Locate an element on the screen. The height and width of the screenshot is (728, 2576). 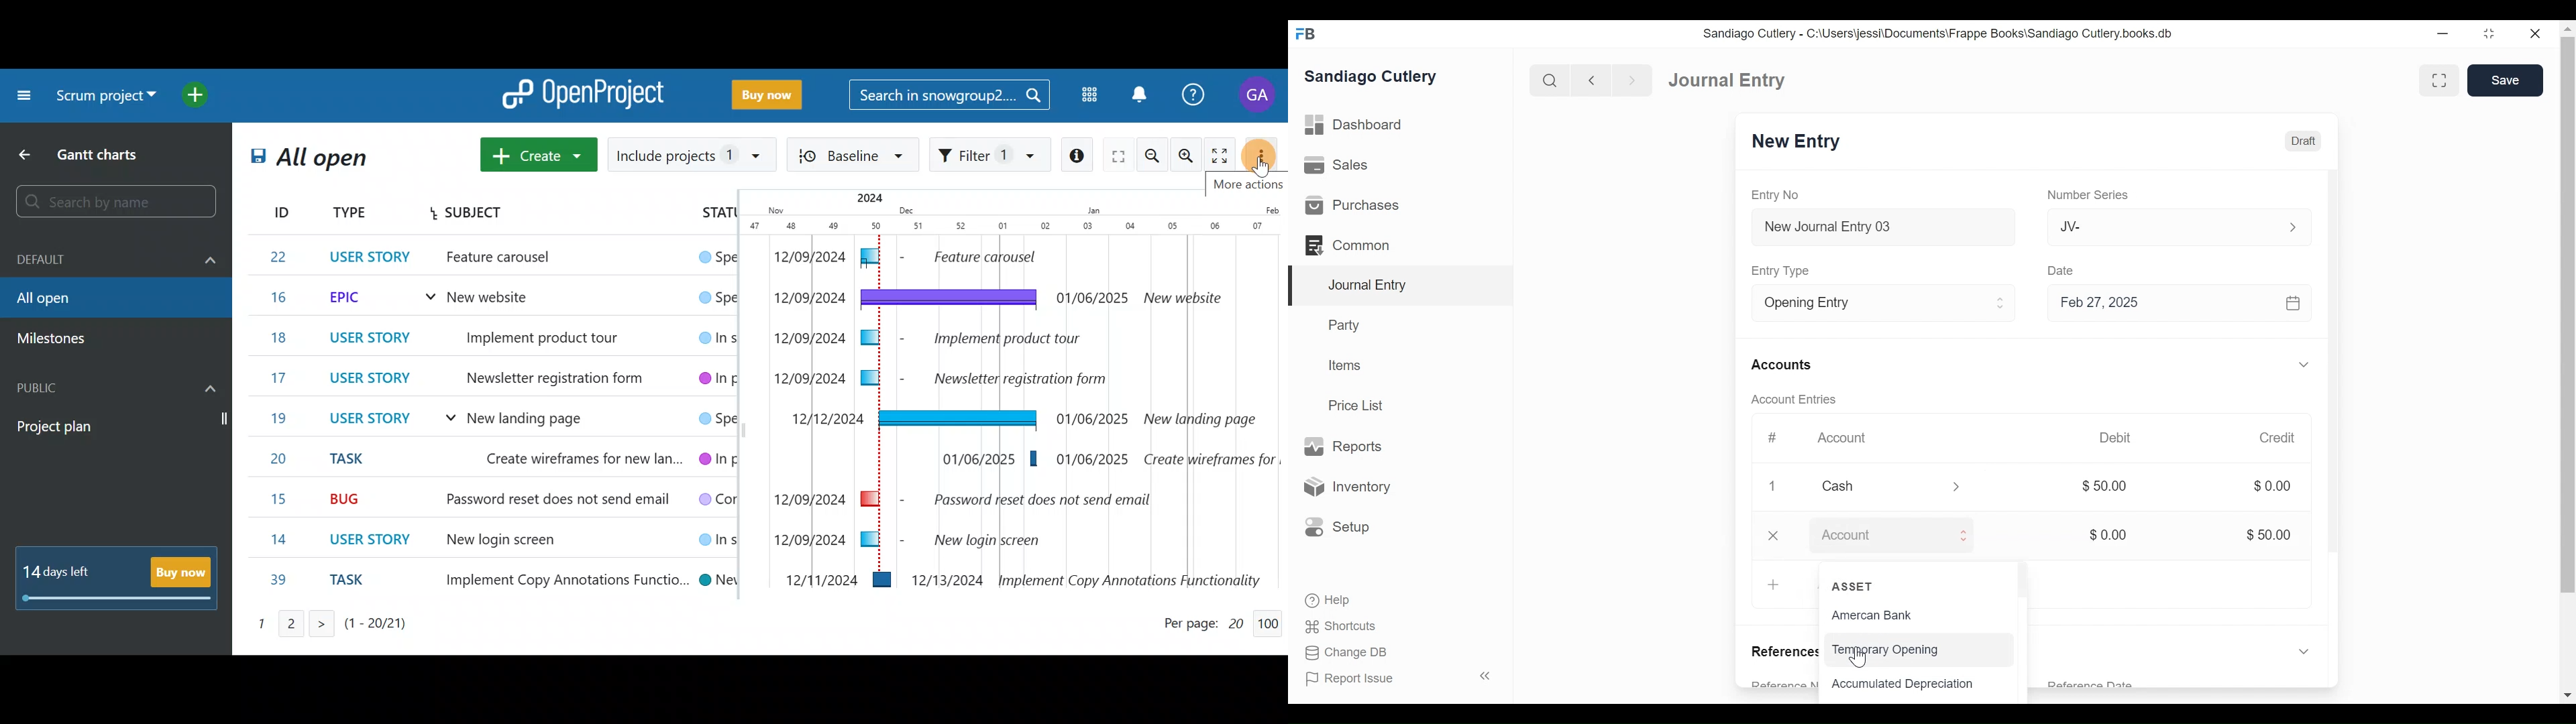
Frappe Books Desktop Icon is located at coordinates (1305, 34).